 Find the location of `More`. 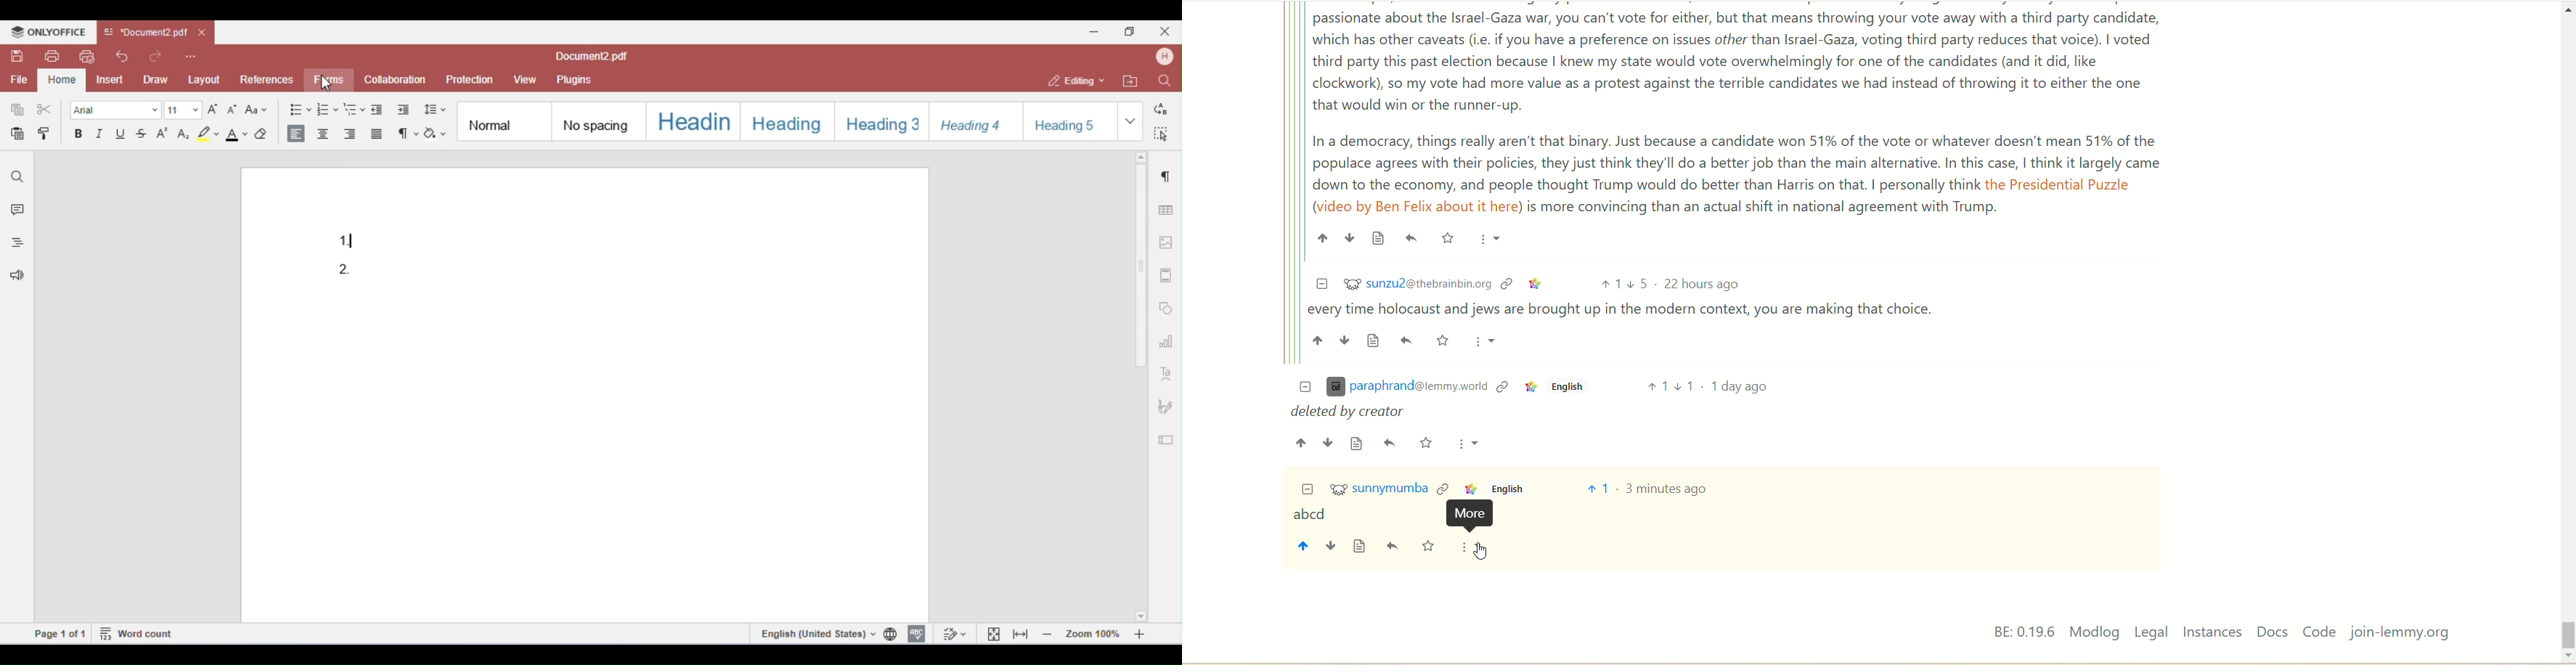

More is located at coordinates (1491, 240).